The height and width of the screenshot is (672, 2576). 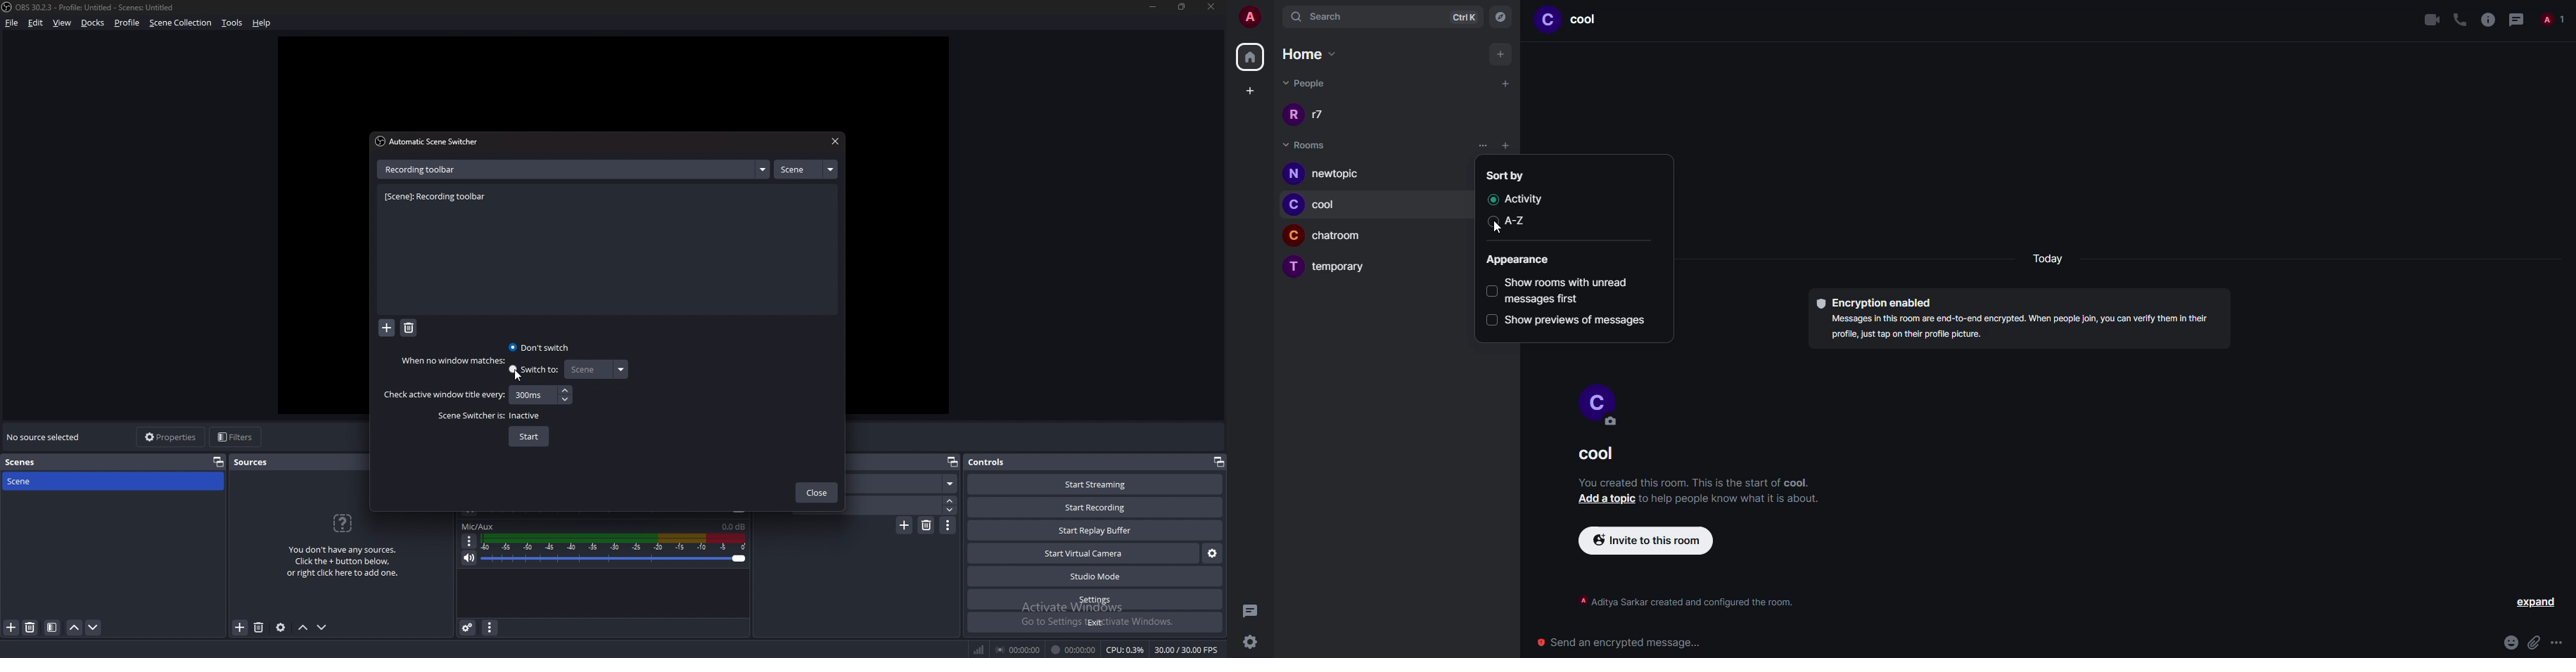 What do you see at coordinates (2428, 20) in the screenshot?
I see `video call` at bounding box center [2428, 20].